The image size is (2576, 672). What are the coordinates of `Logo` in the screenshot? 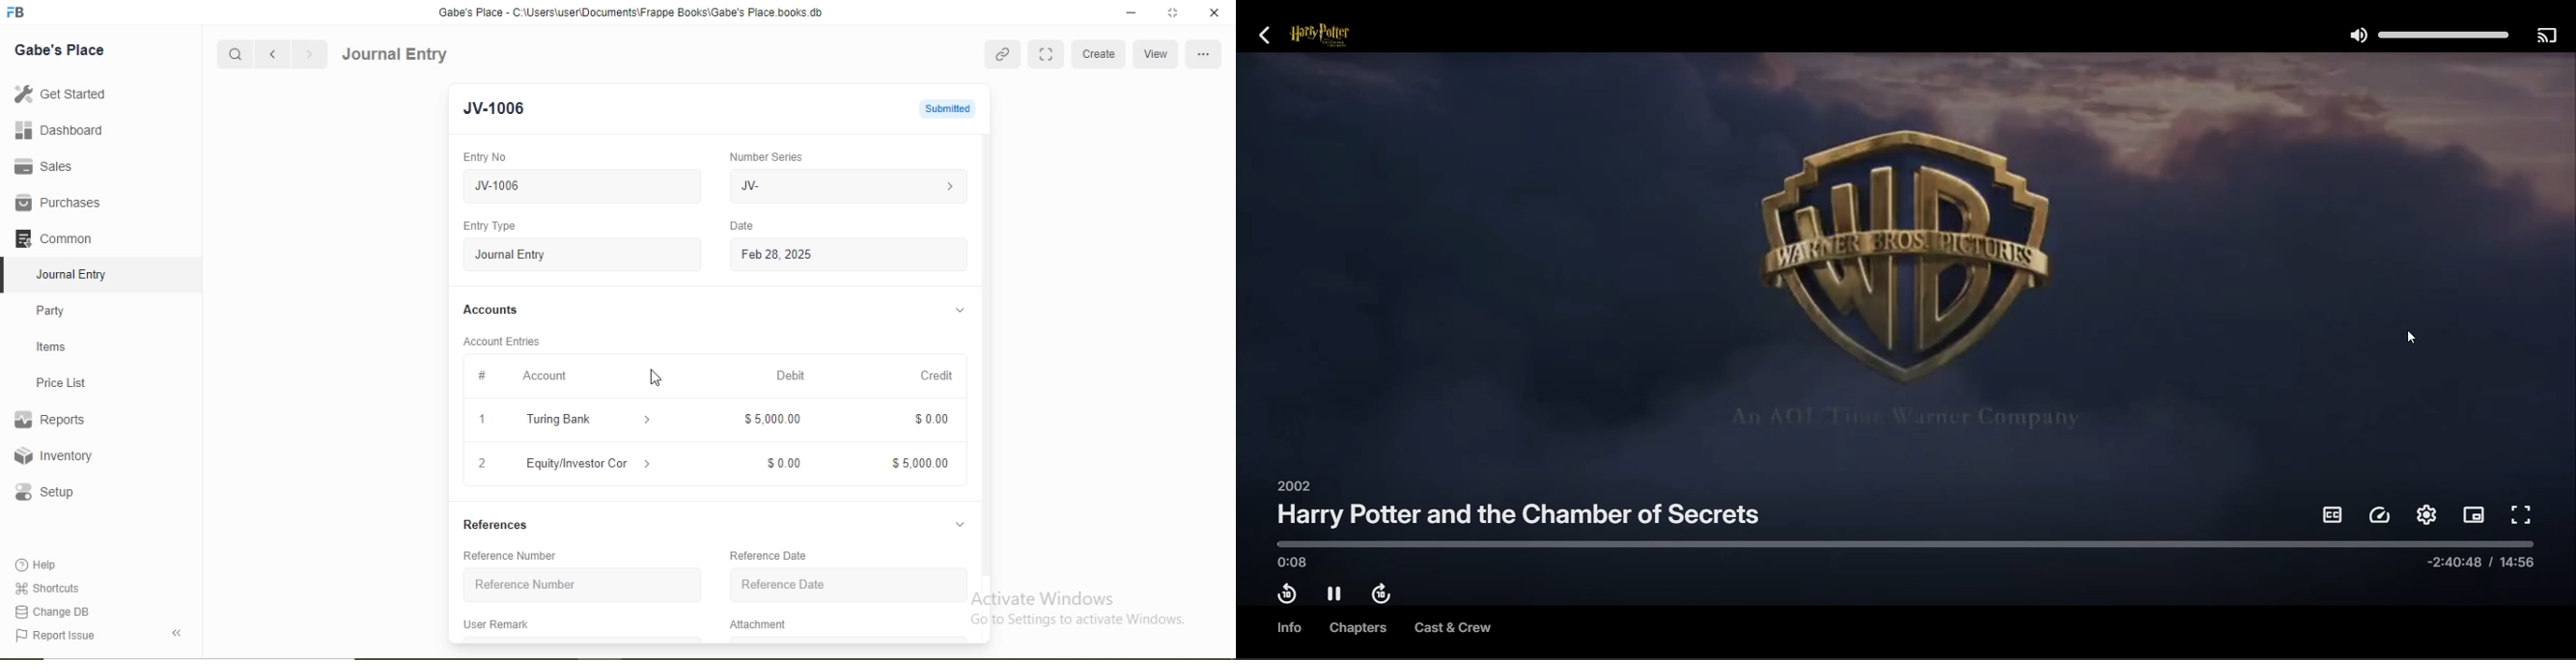 It's located at (16, 13).